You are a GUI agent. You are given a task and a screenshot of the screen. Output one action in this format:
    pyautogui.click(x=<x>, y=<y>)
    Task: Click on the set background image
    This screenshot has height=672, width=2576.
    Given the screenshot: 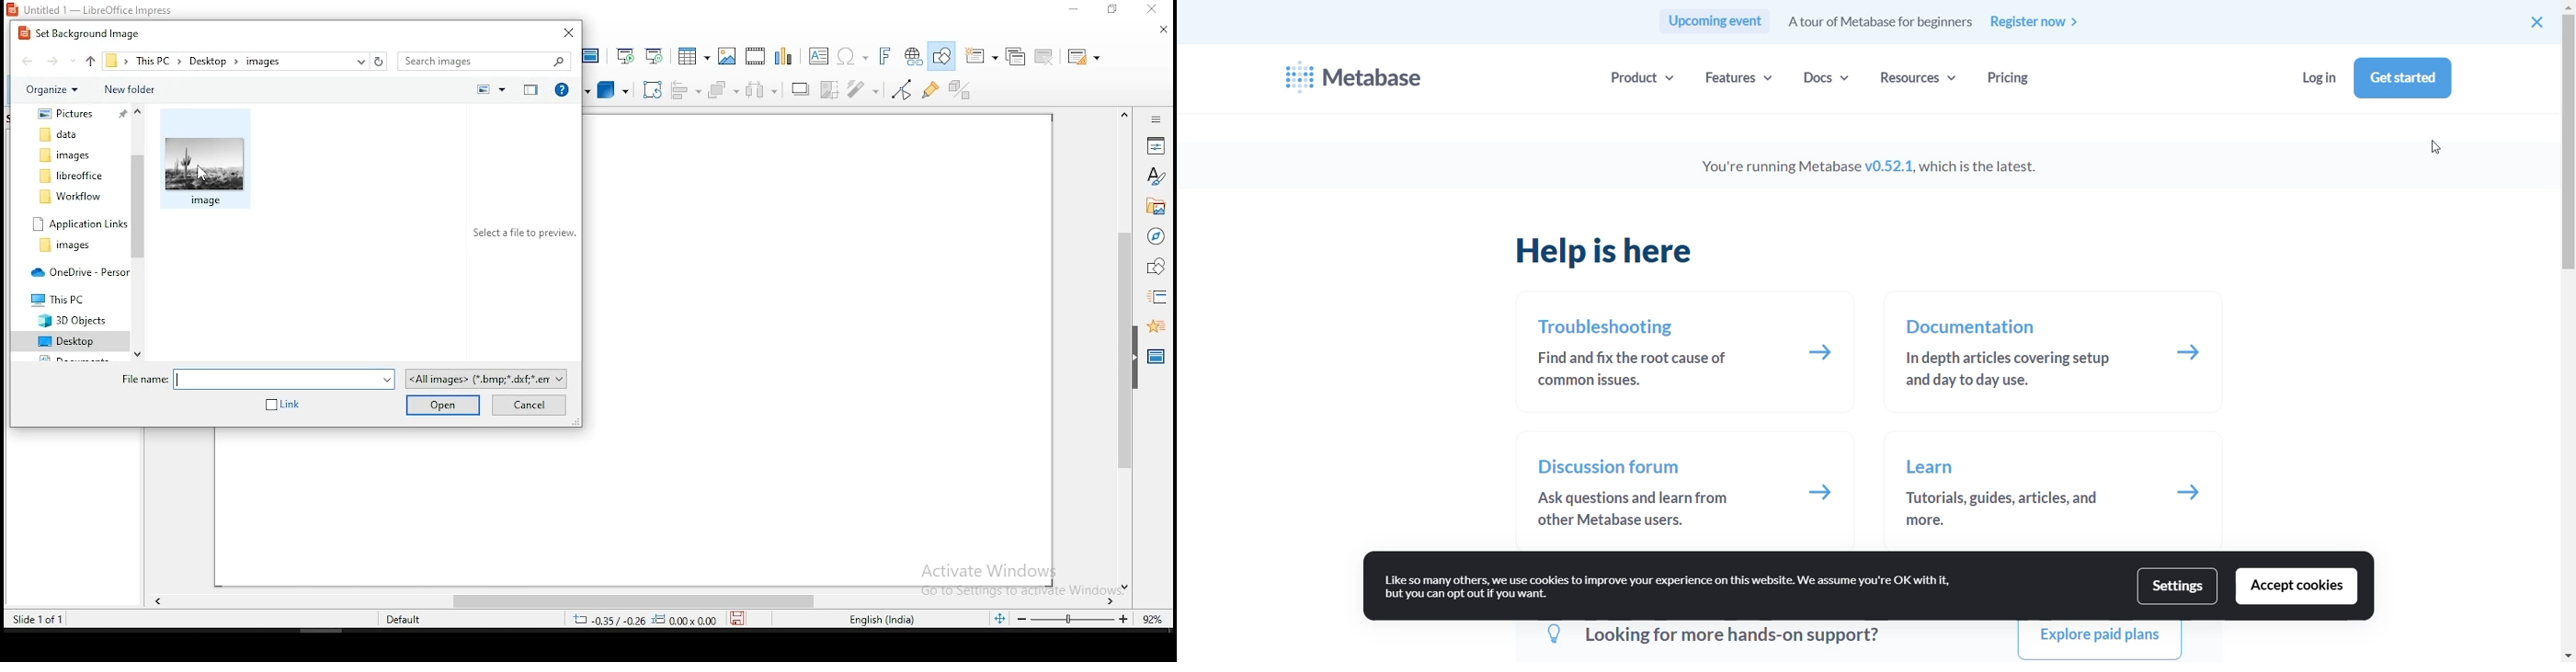 What is the action you would take?
    pyautogui.click(x=82, y=32)
    